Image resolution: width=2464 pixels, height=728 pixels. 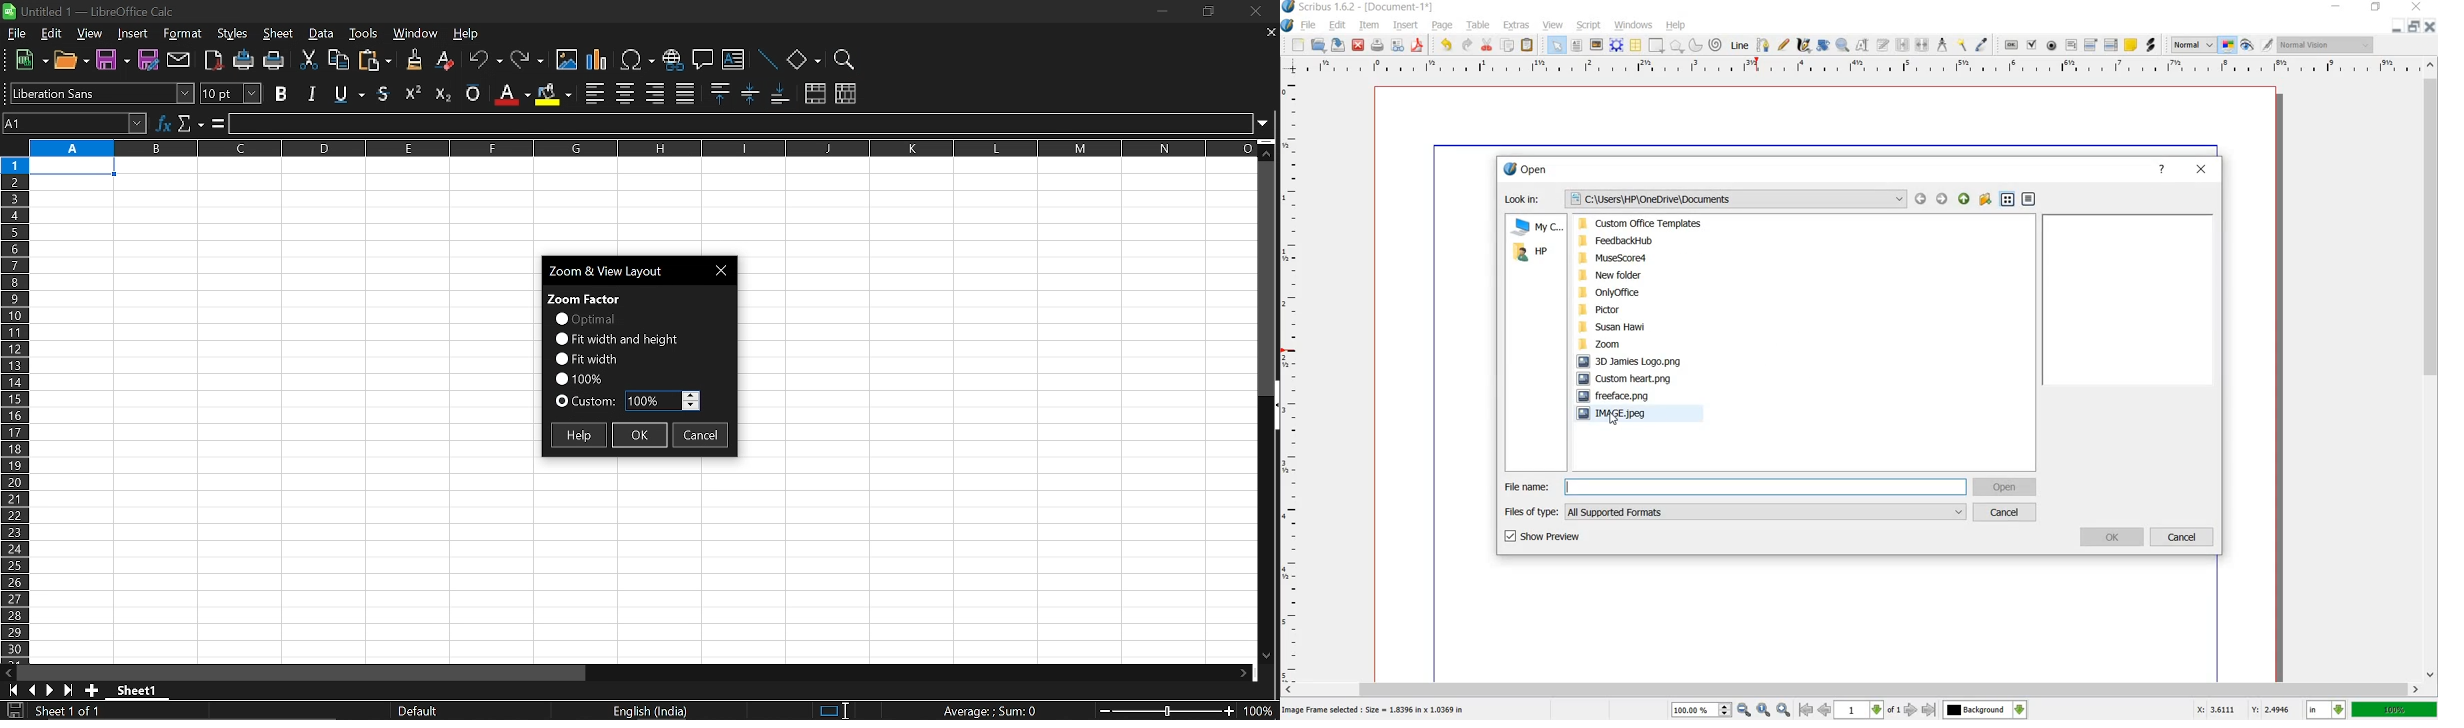 I want to click on zoom factor, so click(x=2395, y=710).